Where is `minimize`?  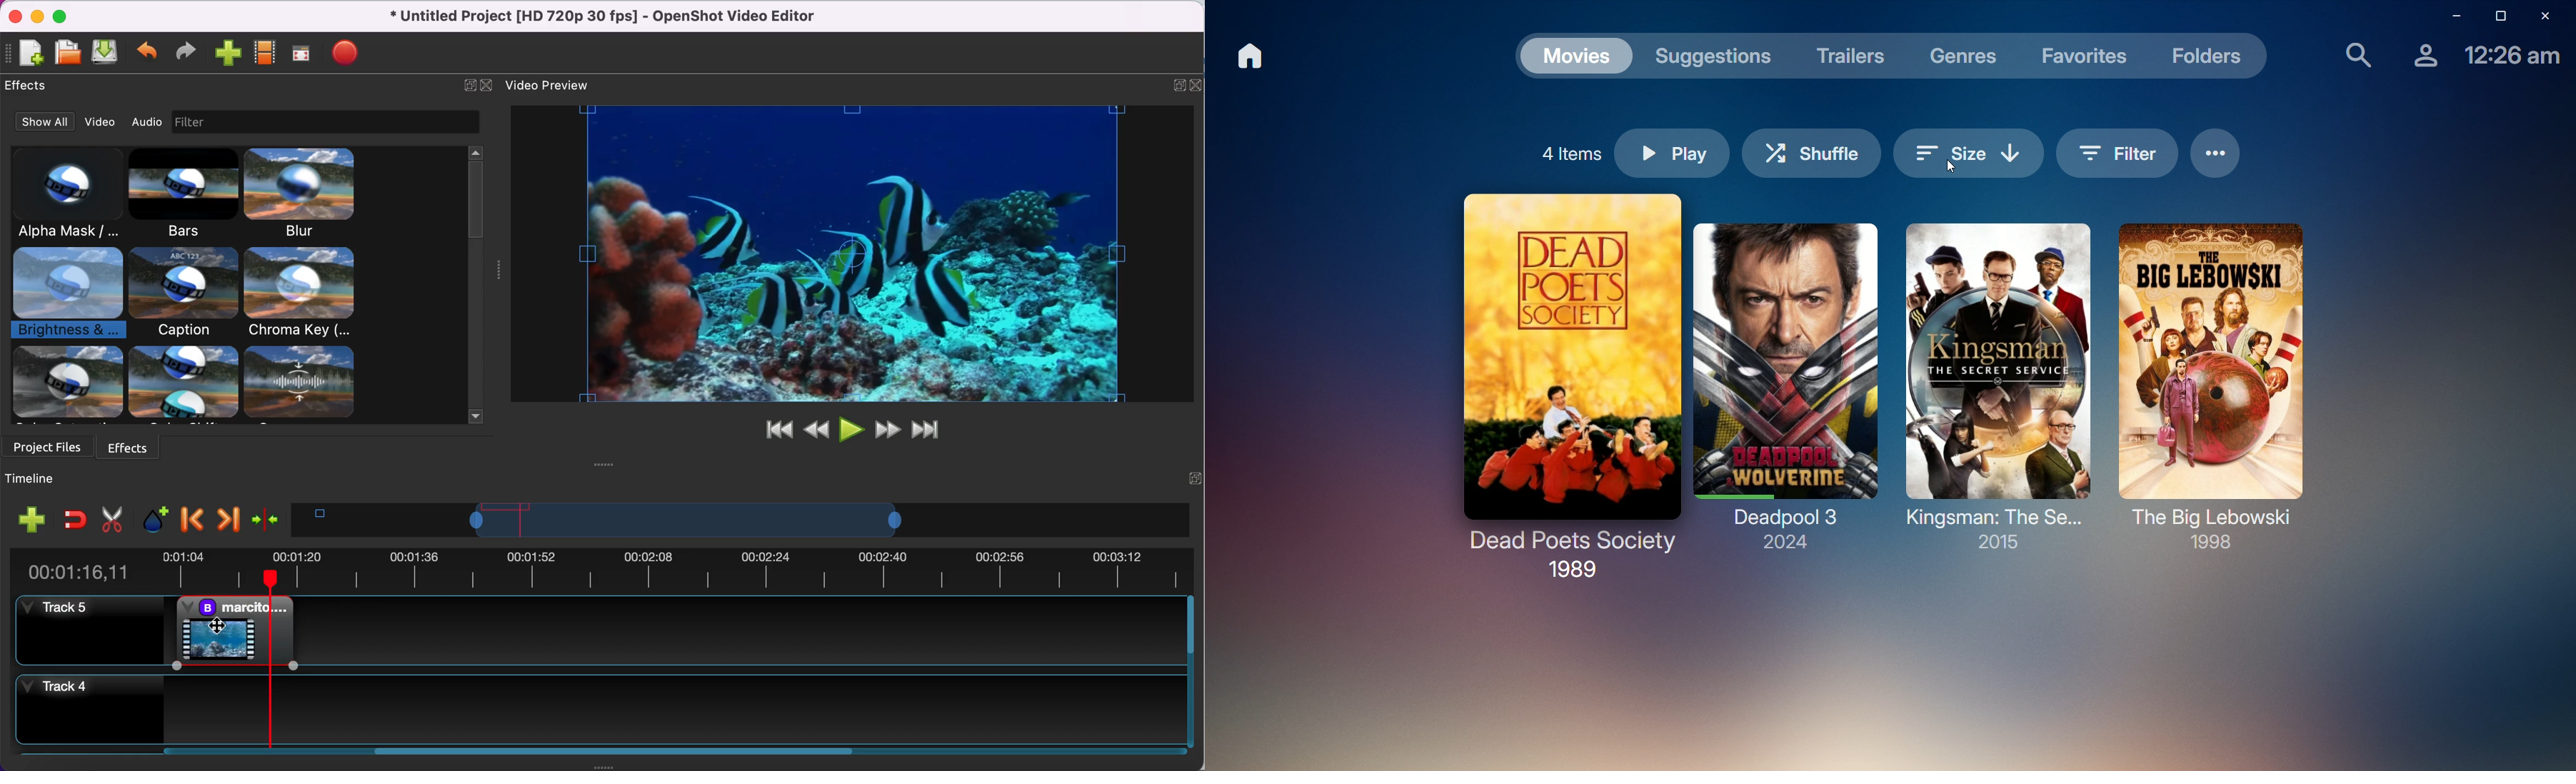
minimize is located at coordinates (38, 14).